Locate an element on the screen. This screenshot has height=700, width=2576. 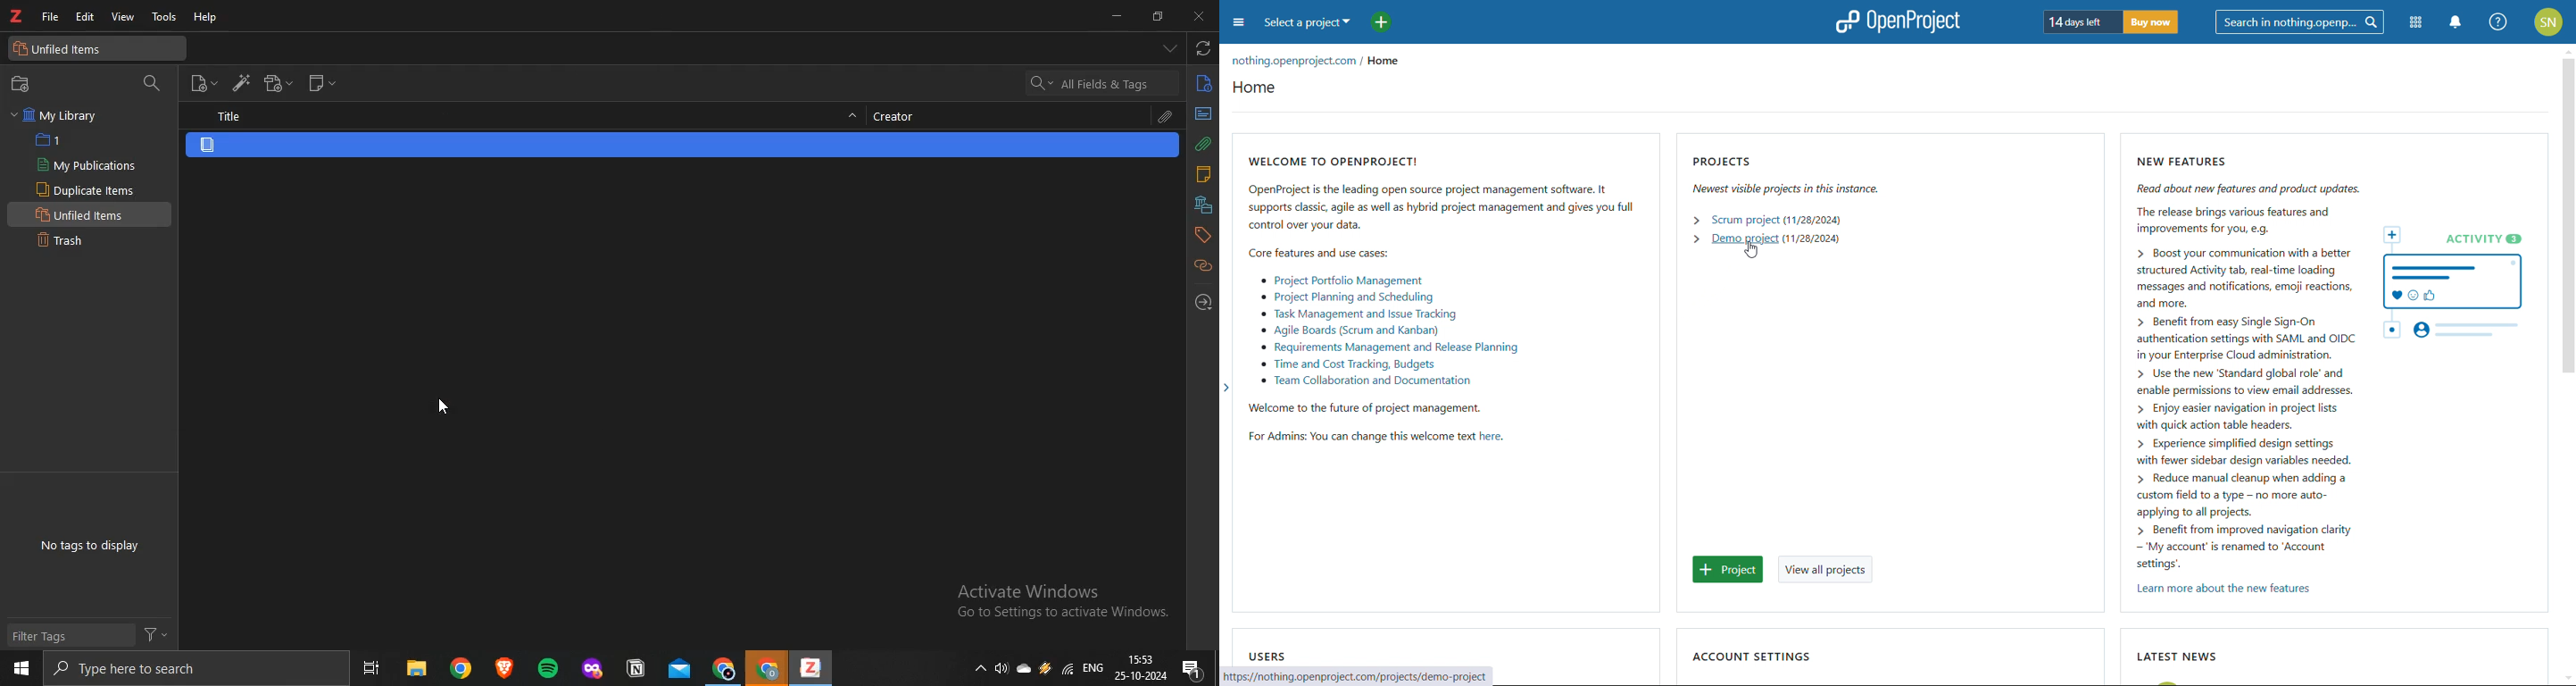
unfiled items is located at coordinates (63, 49).